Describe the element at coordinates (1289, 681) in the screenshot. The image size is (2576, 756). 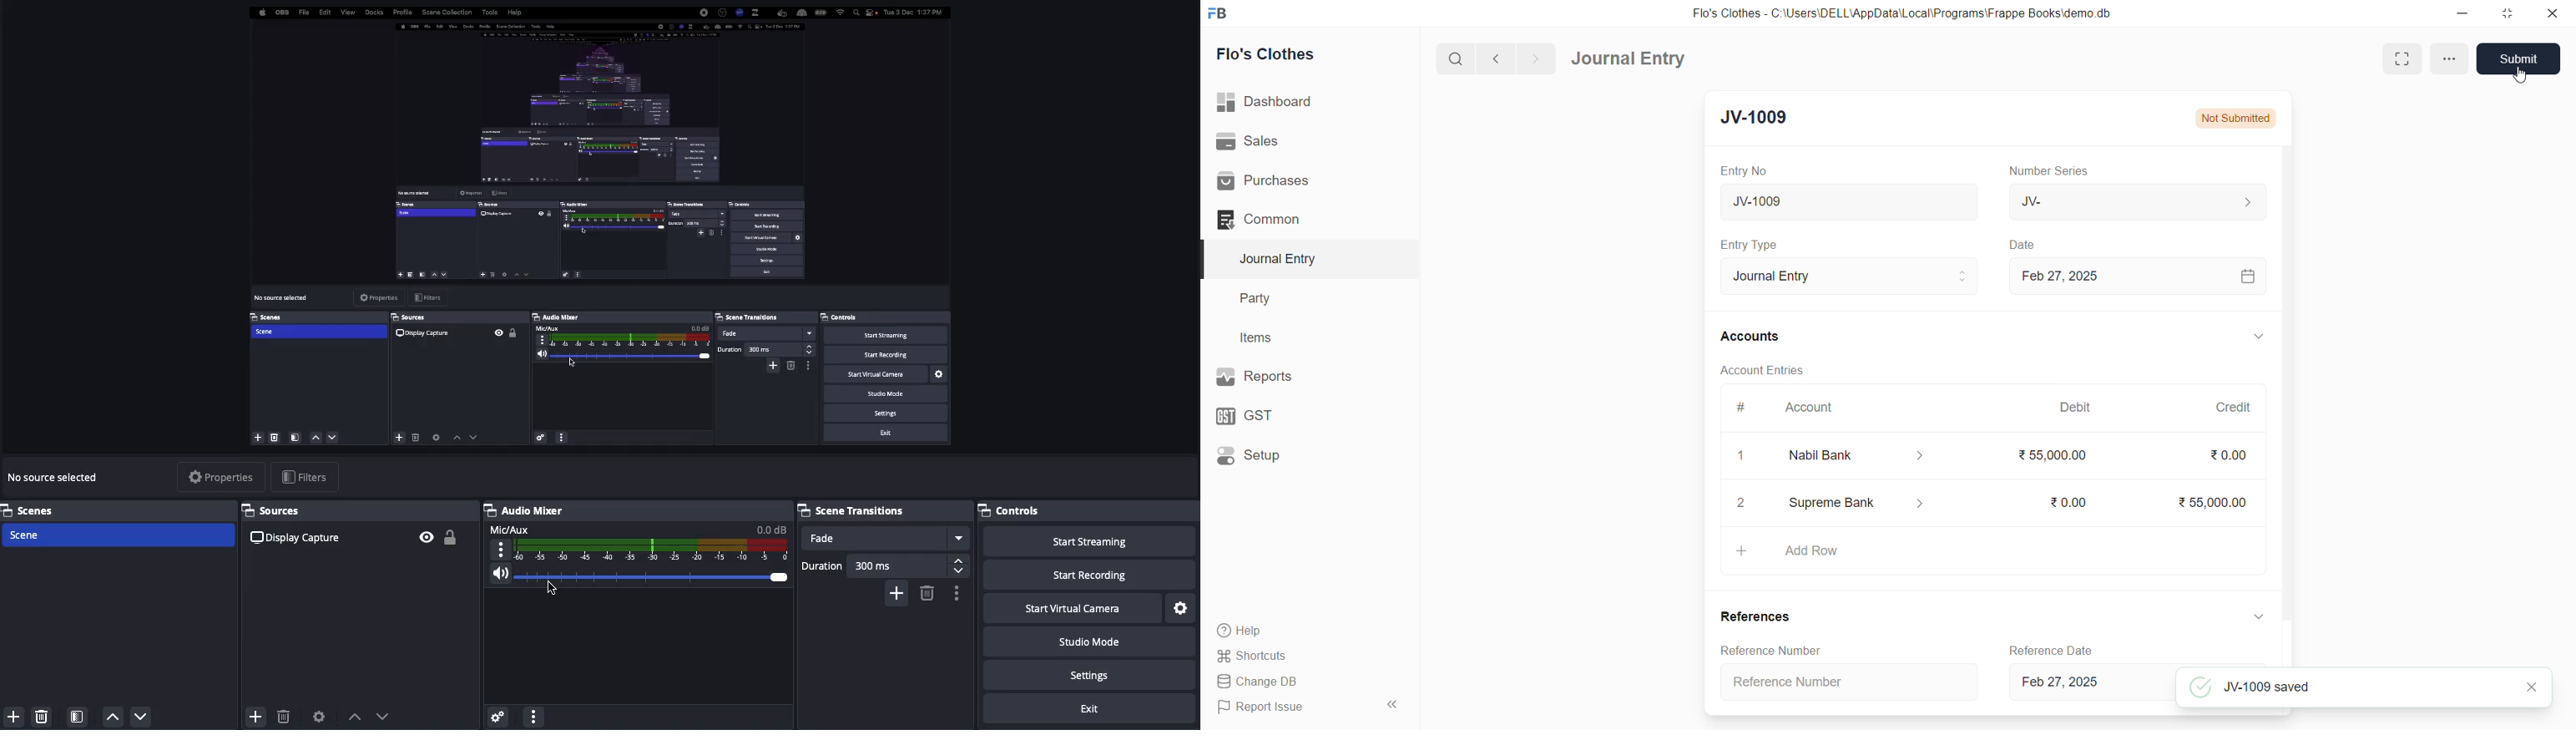
I see `Change DB` at that location.